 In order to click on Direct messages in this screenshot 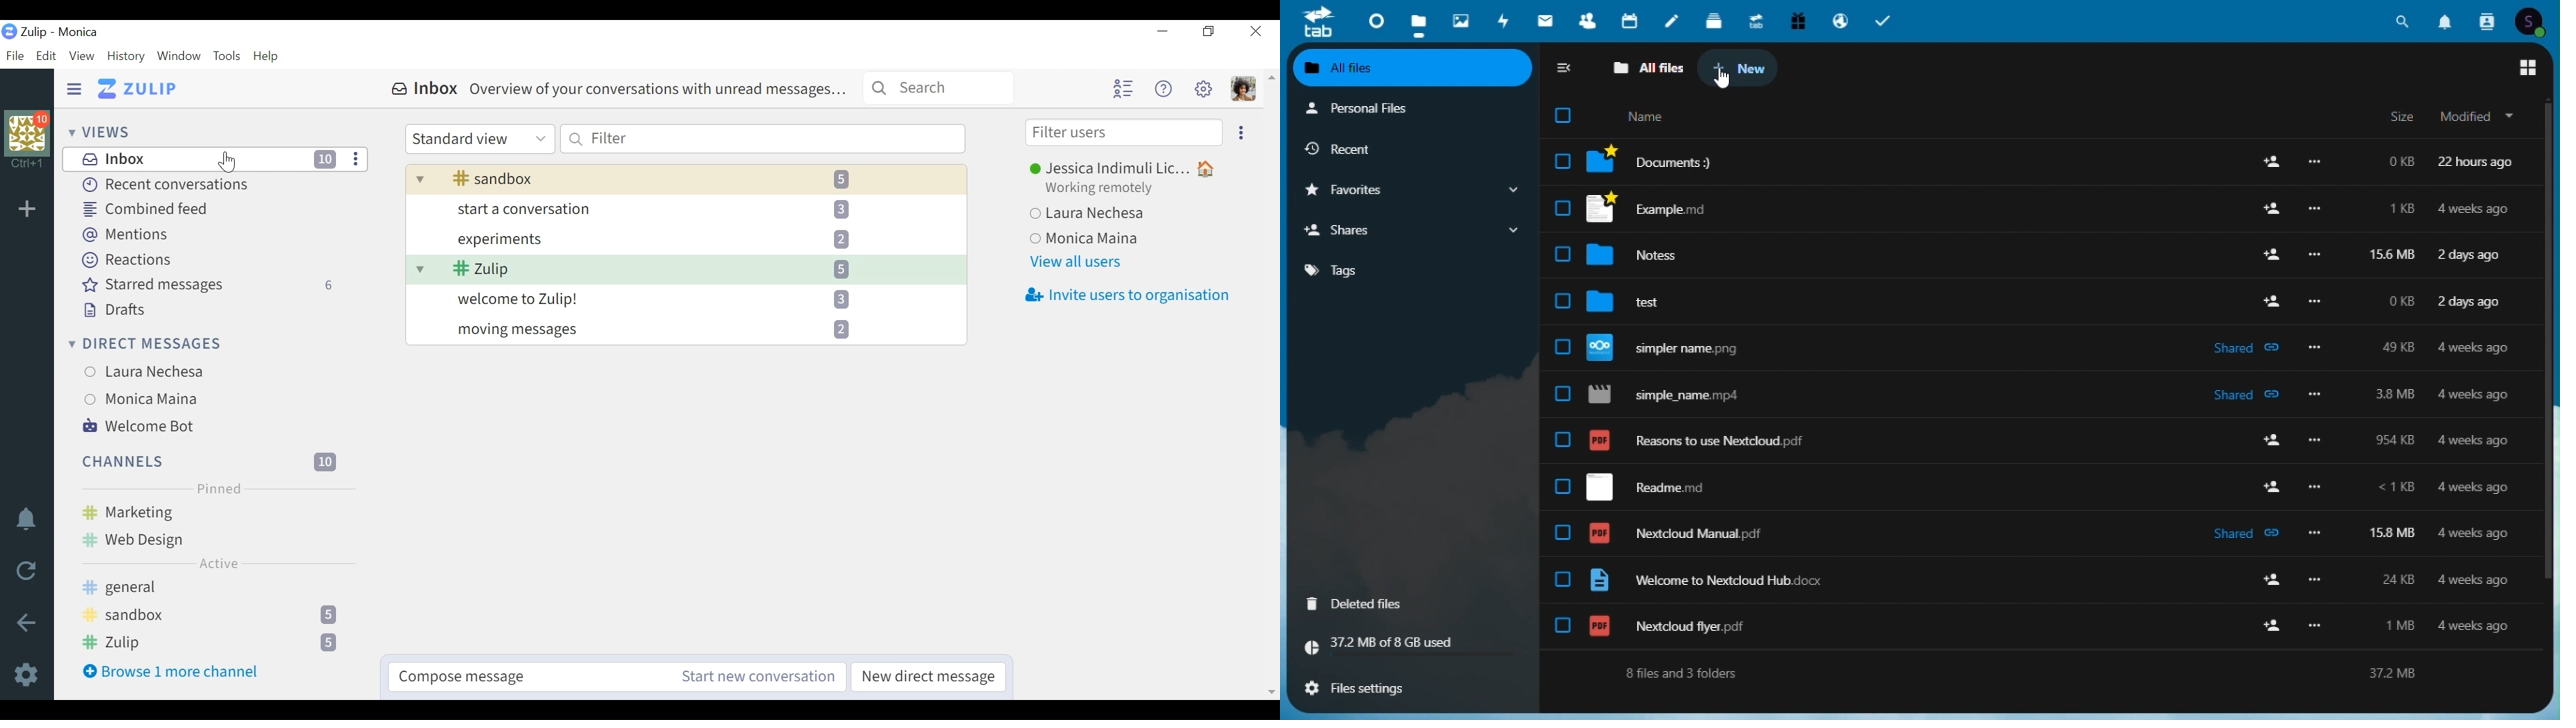, I will do `click(147, 344)`.